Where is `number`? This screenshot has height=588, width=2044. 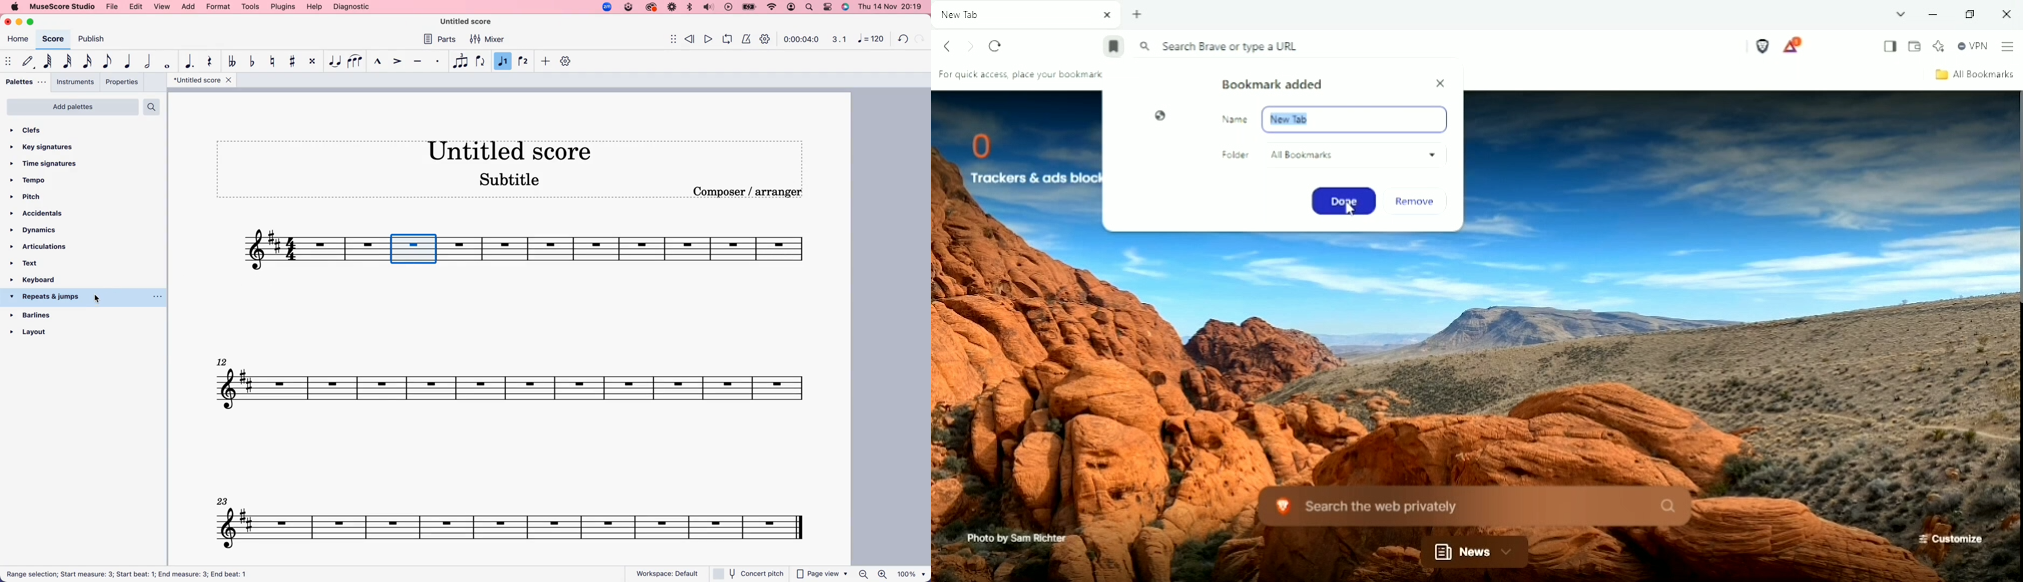 number is located at coordinates (870, 40).